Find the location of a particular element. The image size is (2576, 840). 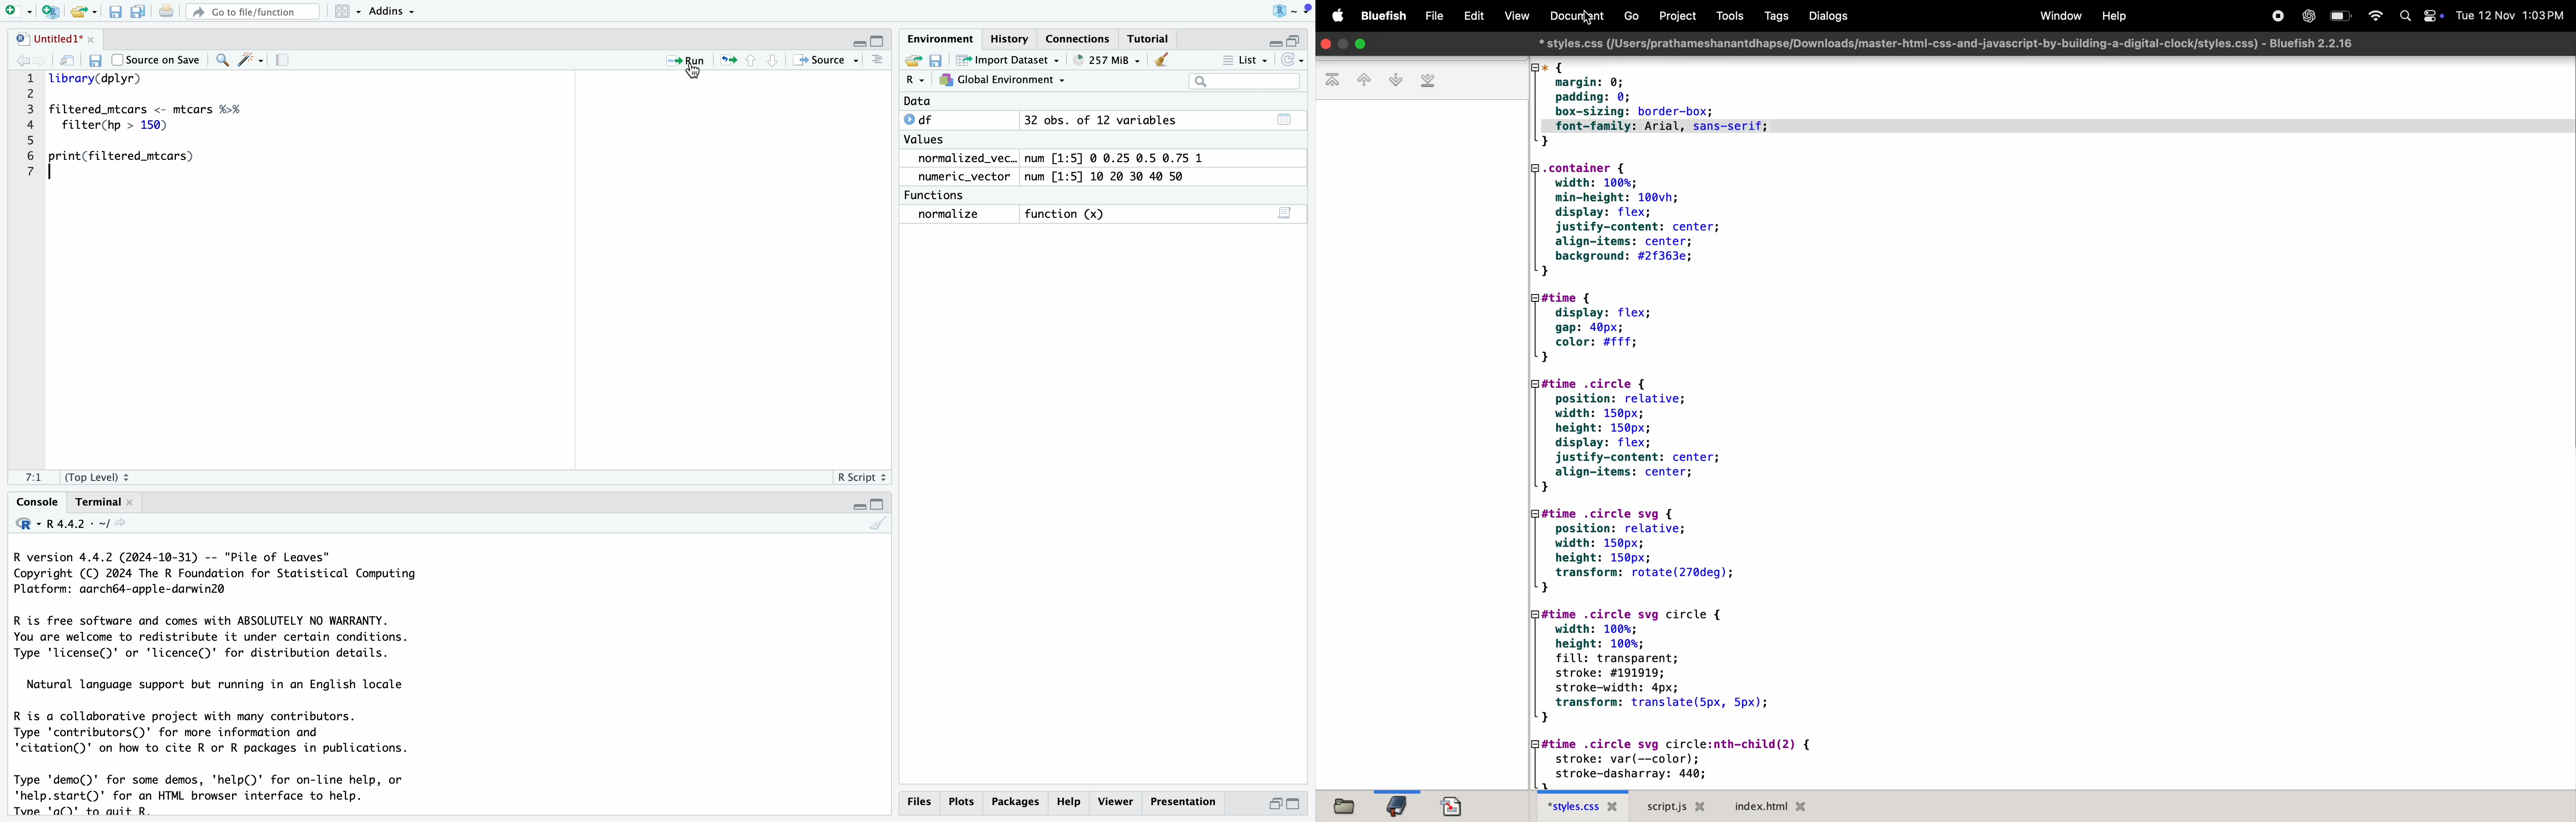

Tags is located at coordinates (1772, 17).